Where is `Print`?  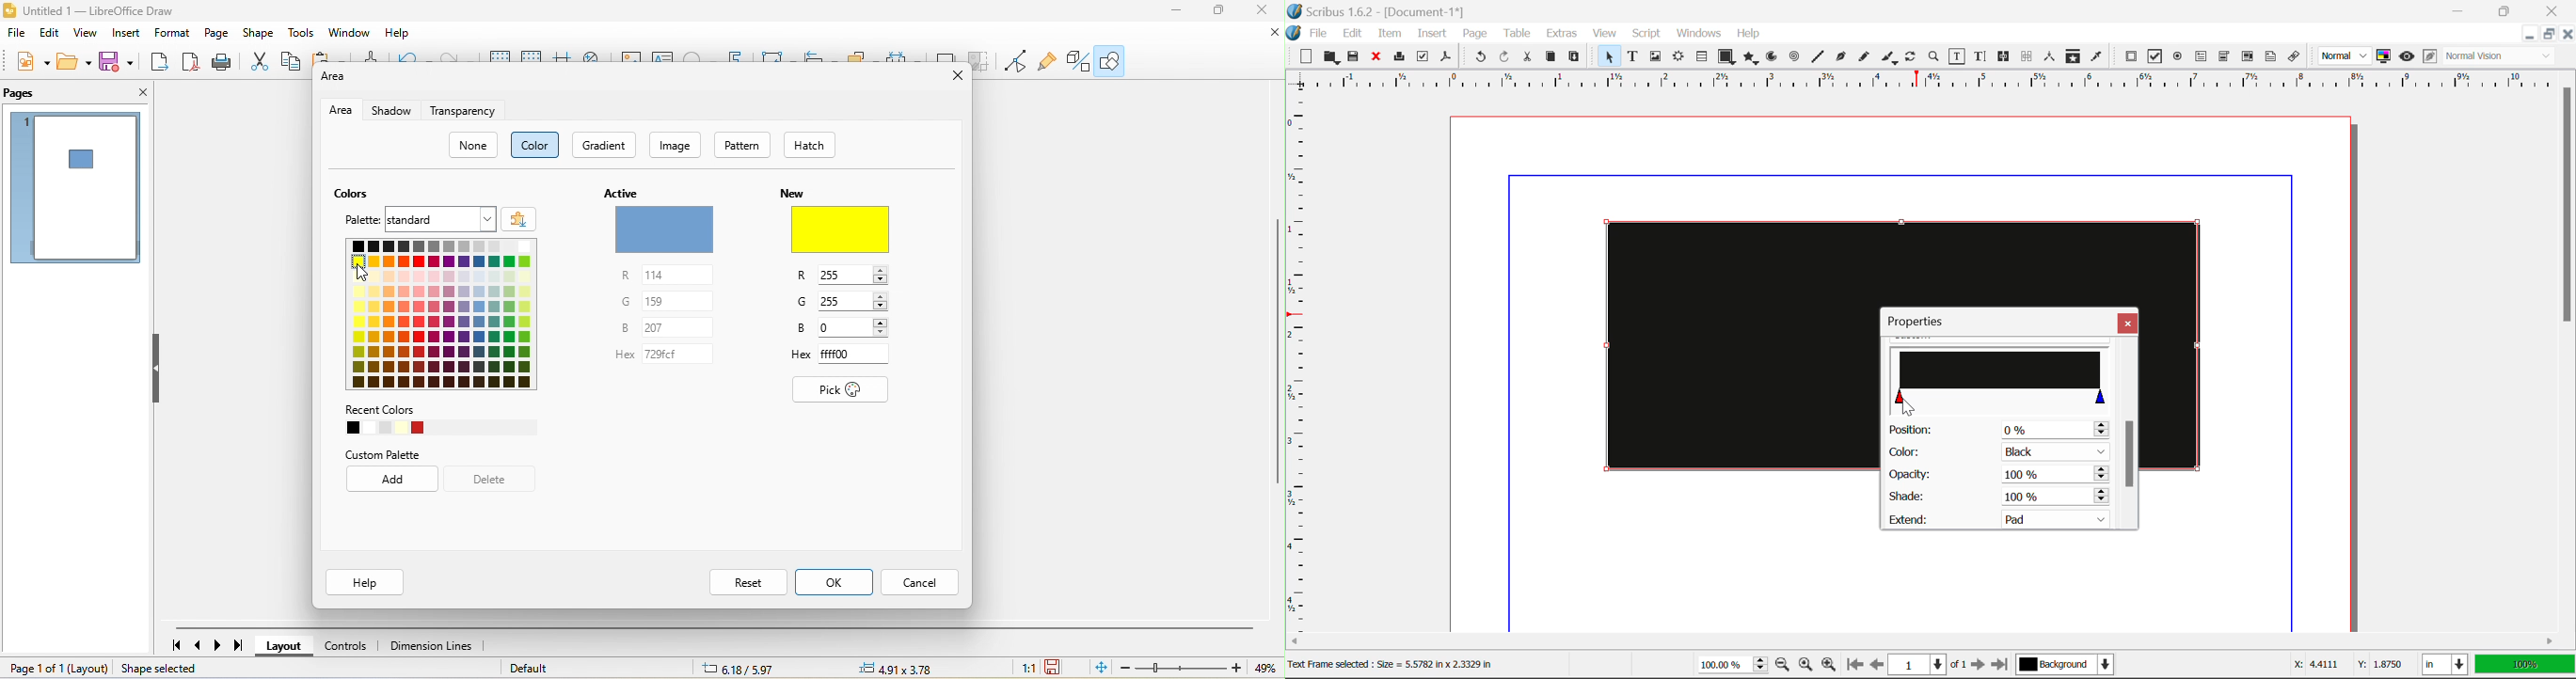
Print is located at coordinates (1398, 56).